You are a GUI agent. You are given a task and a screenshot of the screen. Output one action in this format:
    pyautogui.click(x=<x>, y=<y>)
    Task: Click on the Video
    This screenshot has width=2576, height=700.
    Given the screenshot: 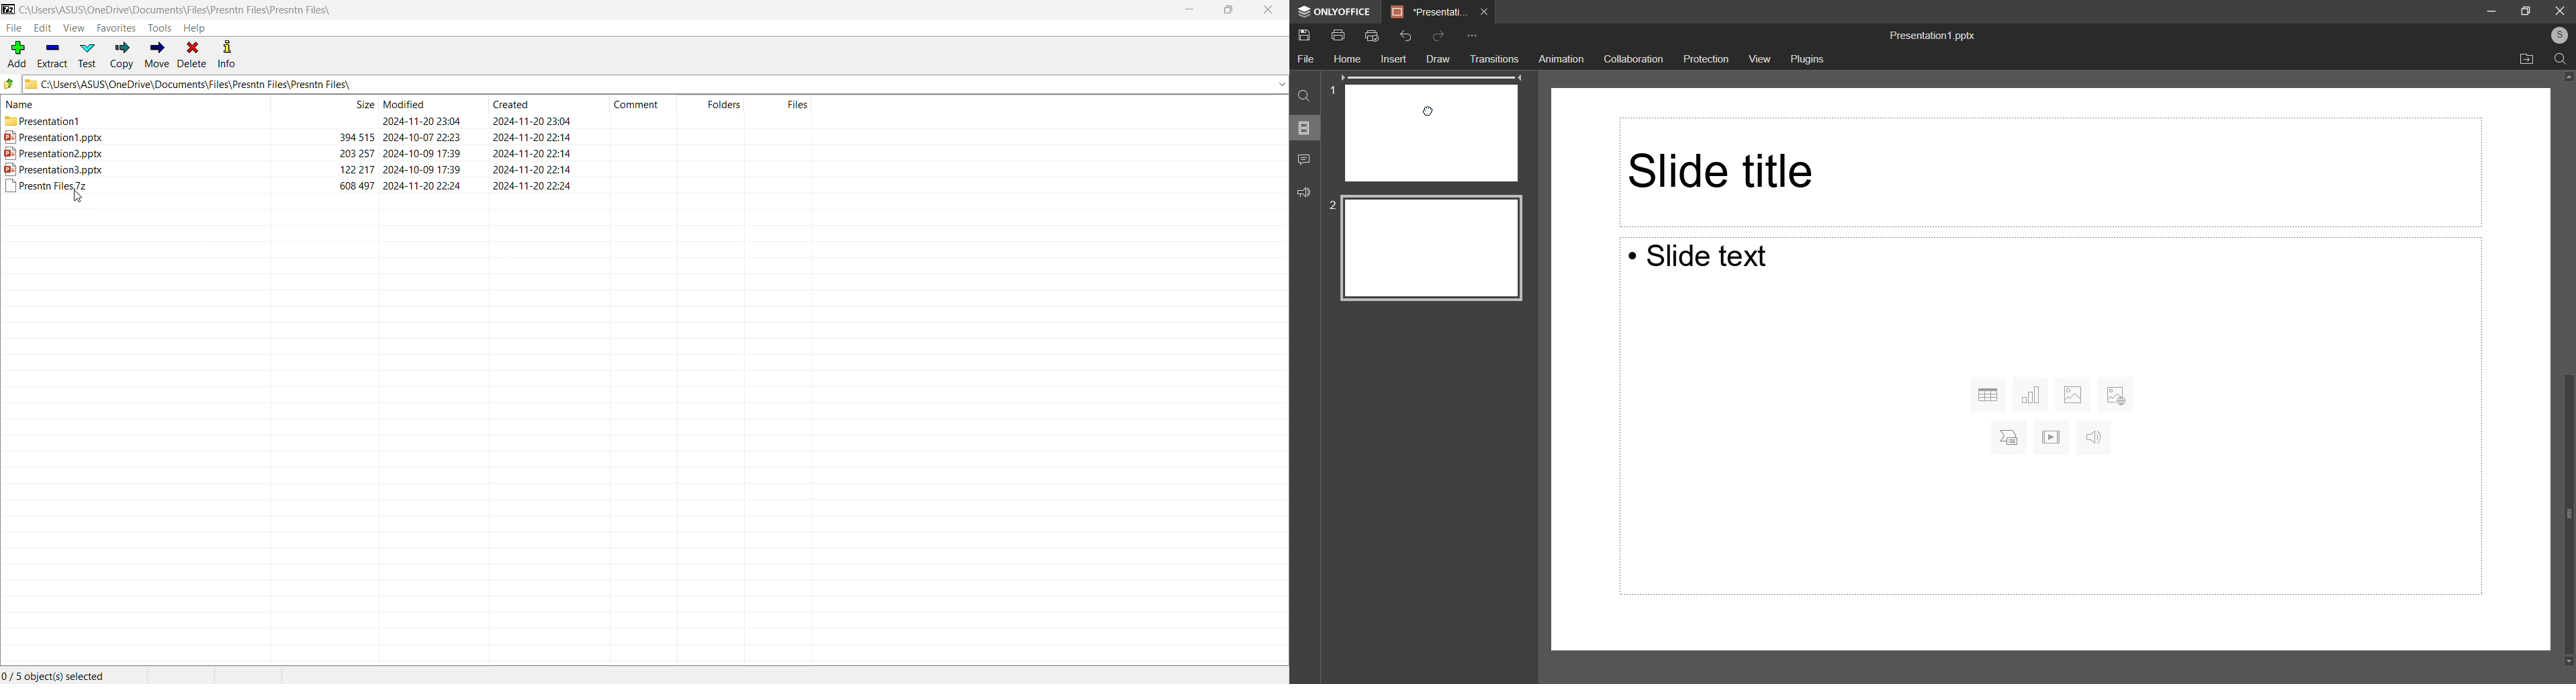 What is the action you would take?
    pyautogui.click(x=2051, y=437)
    